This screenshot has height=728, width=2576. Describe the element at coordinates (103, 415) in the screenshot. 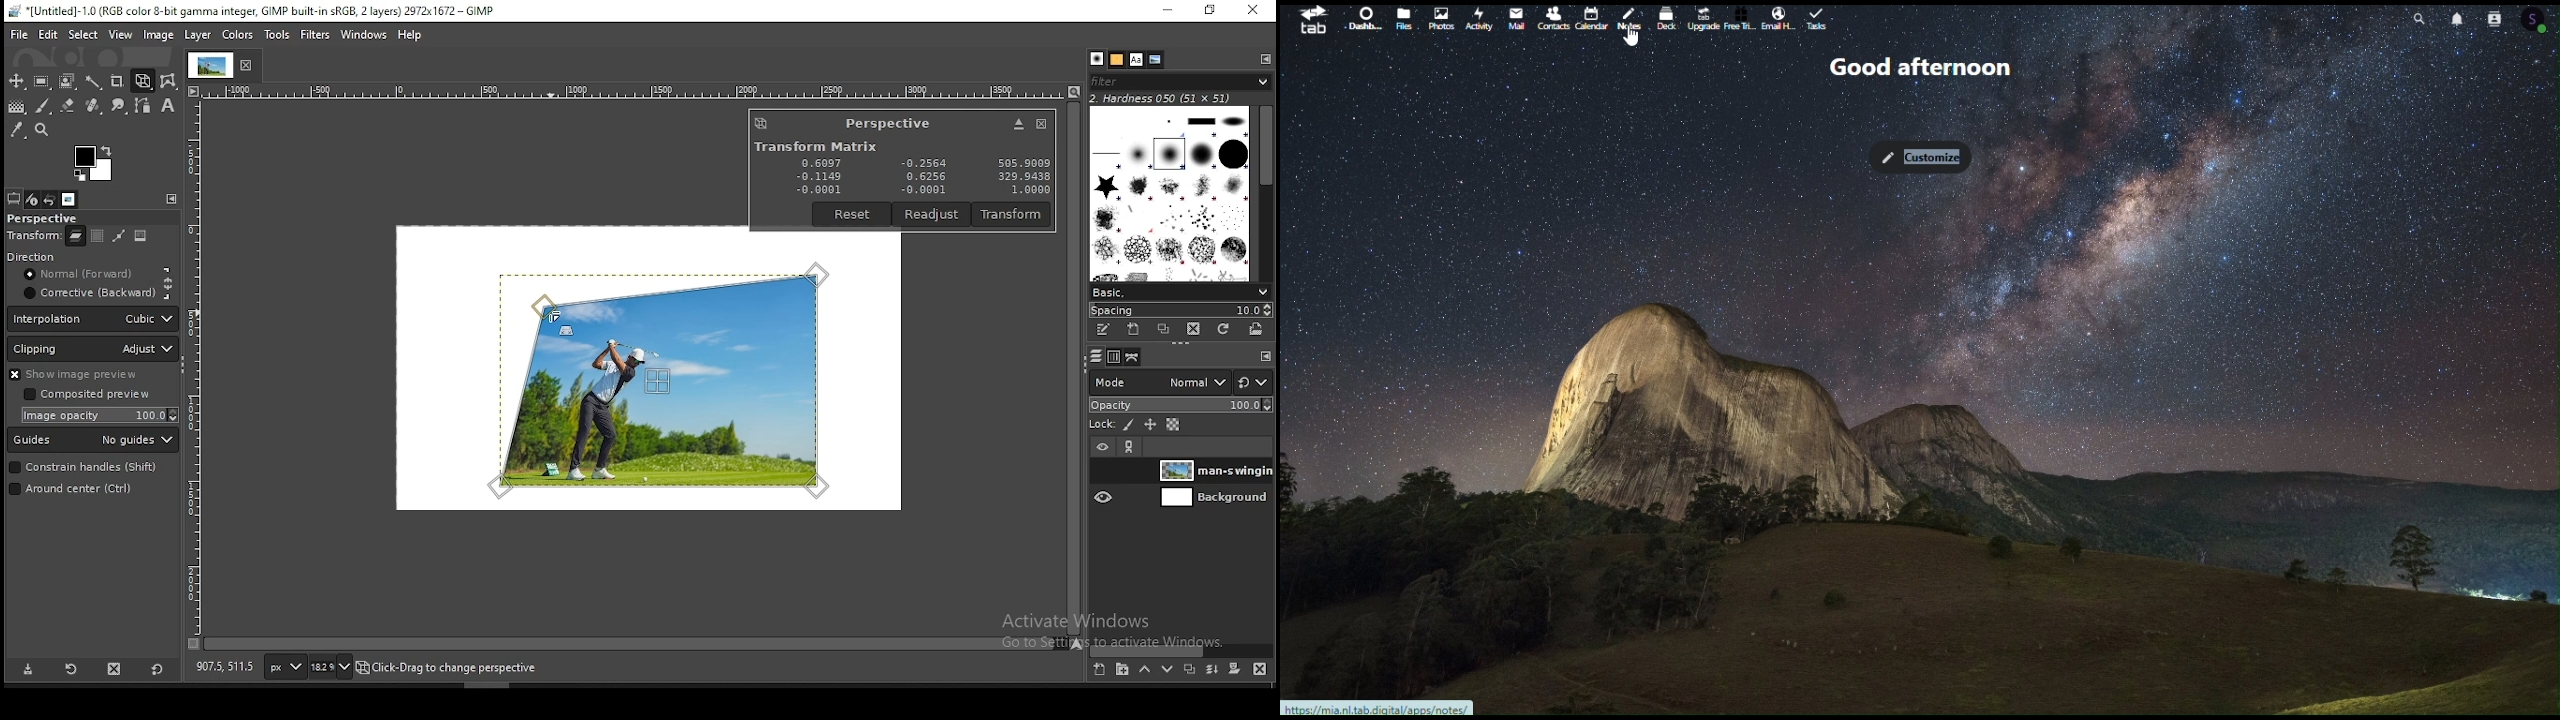

I see `image opacity` at that location.